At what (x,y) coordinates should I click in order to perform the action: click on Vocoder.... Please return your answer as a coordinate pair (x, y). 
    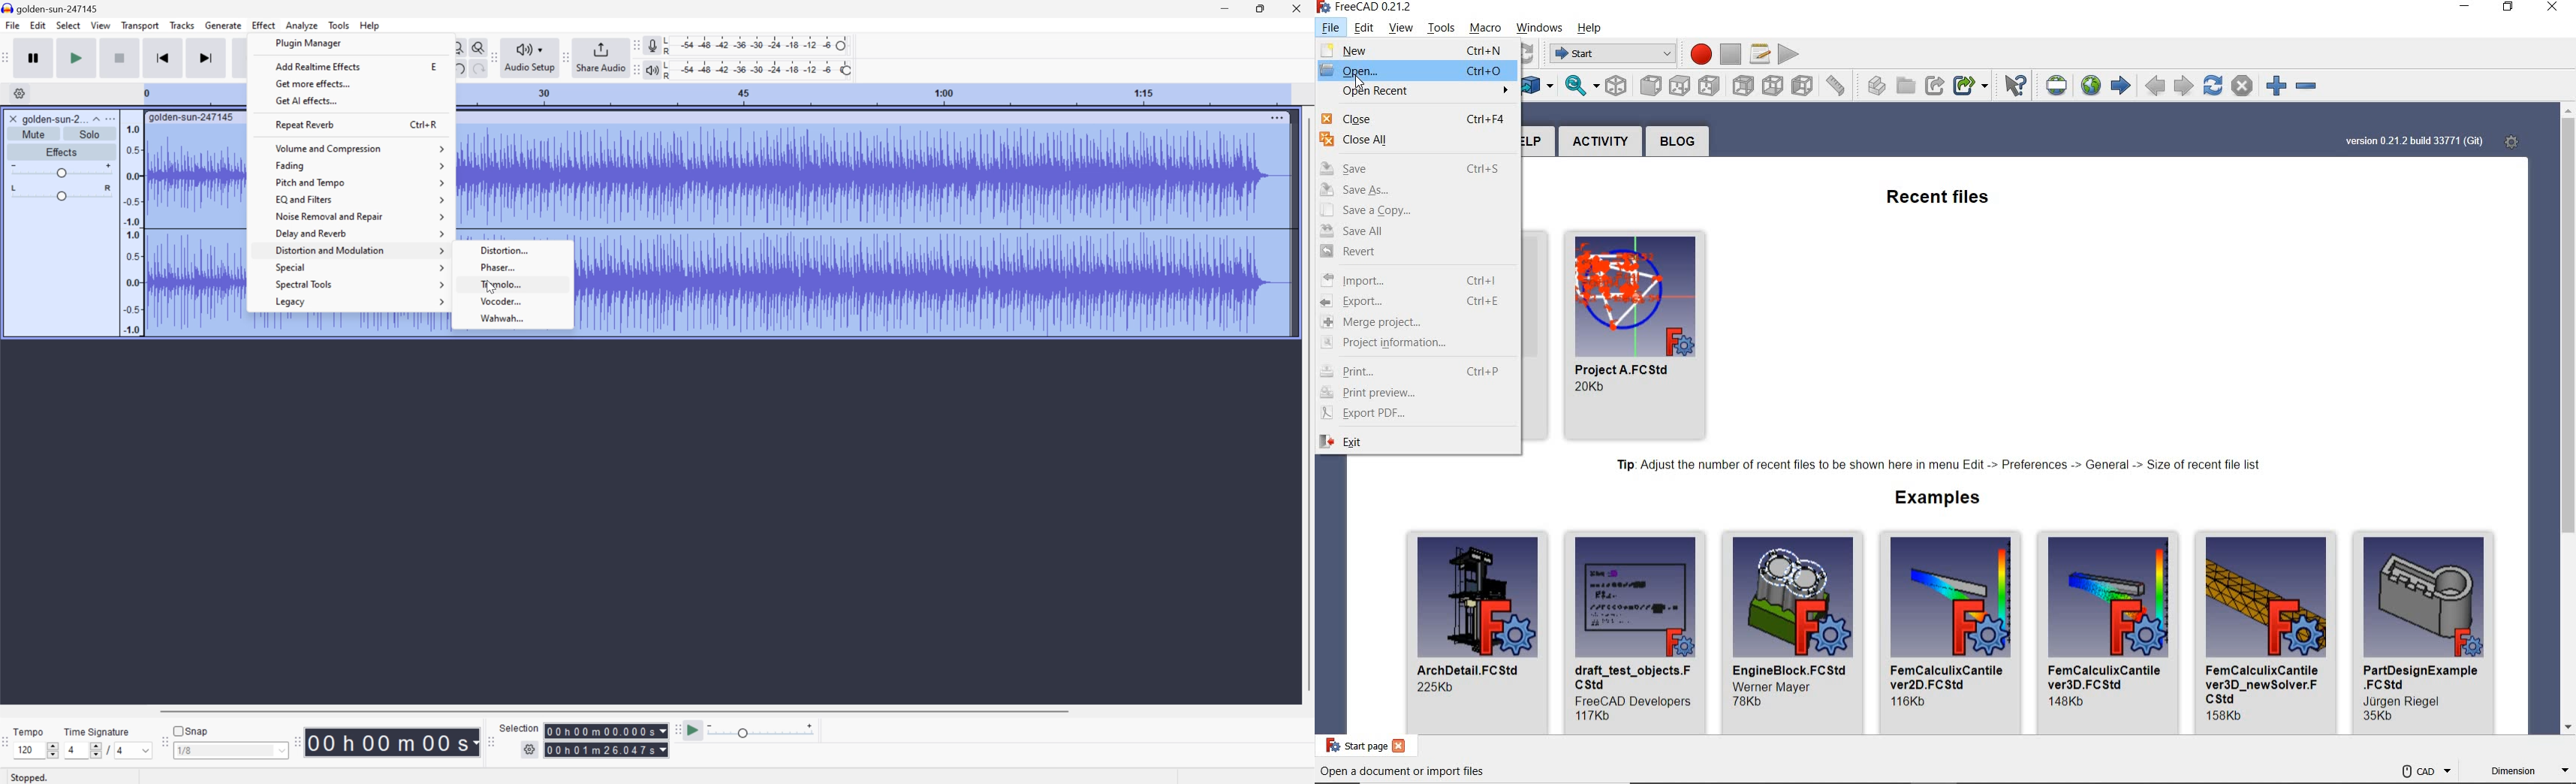
    Looking at the image, I should click on (513, 301).